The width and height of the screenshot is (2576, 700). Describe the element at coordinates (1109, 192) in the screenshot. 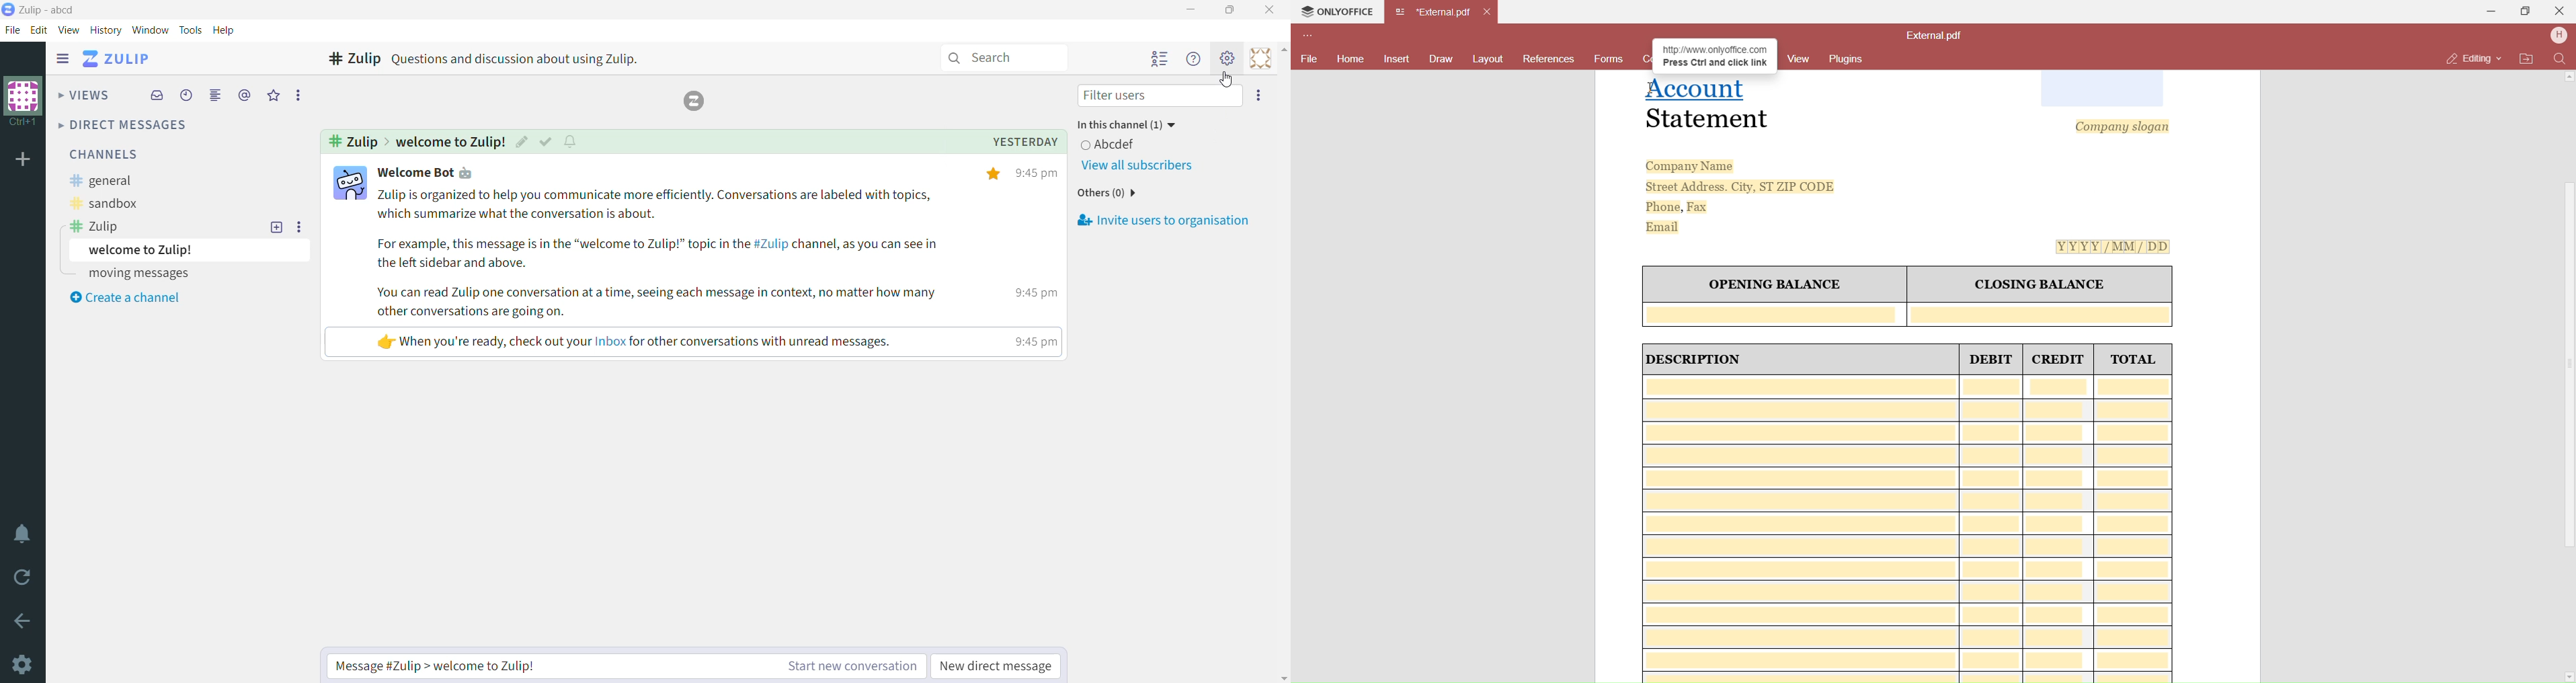

I see `Others` at that location.